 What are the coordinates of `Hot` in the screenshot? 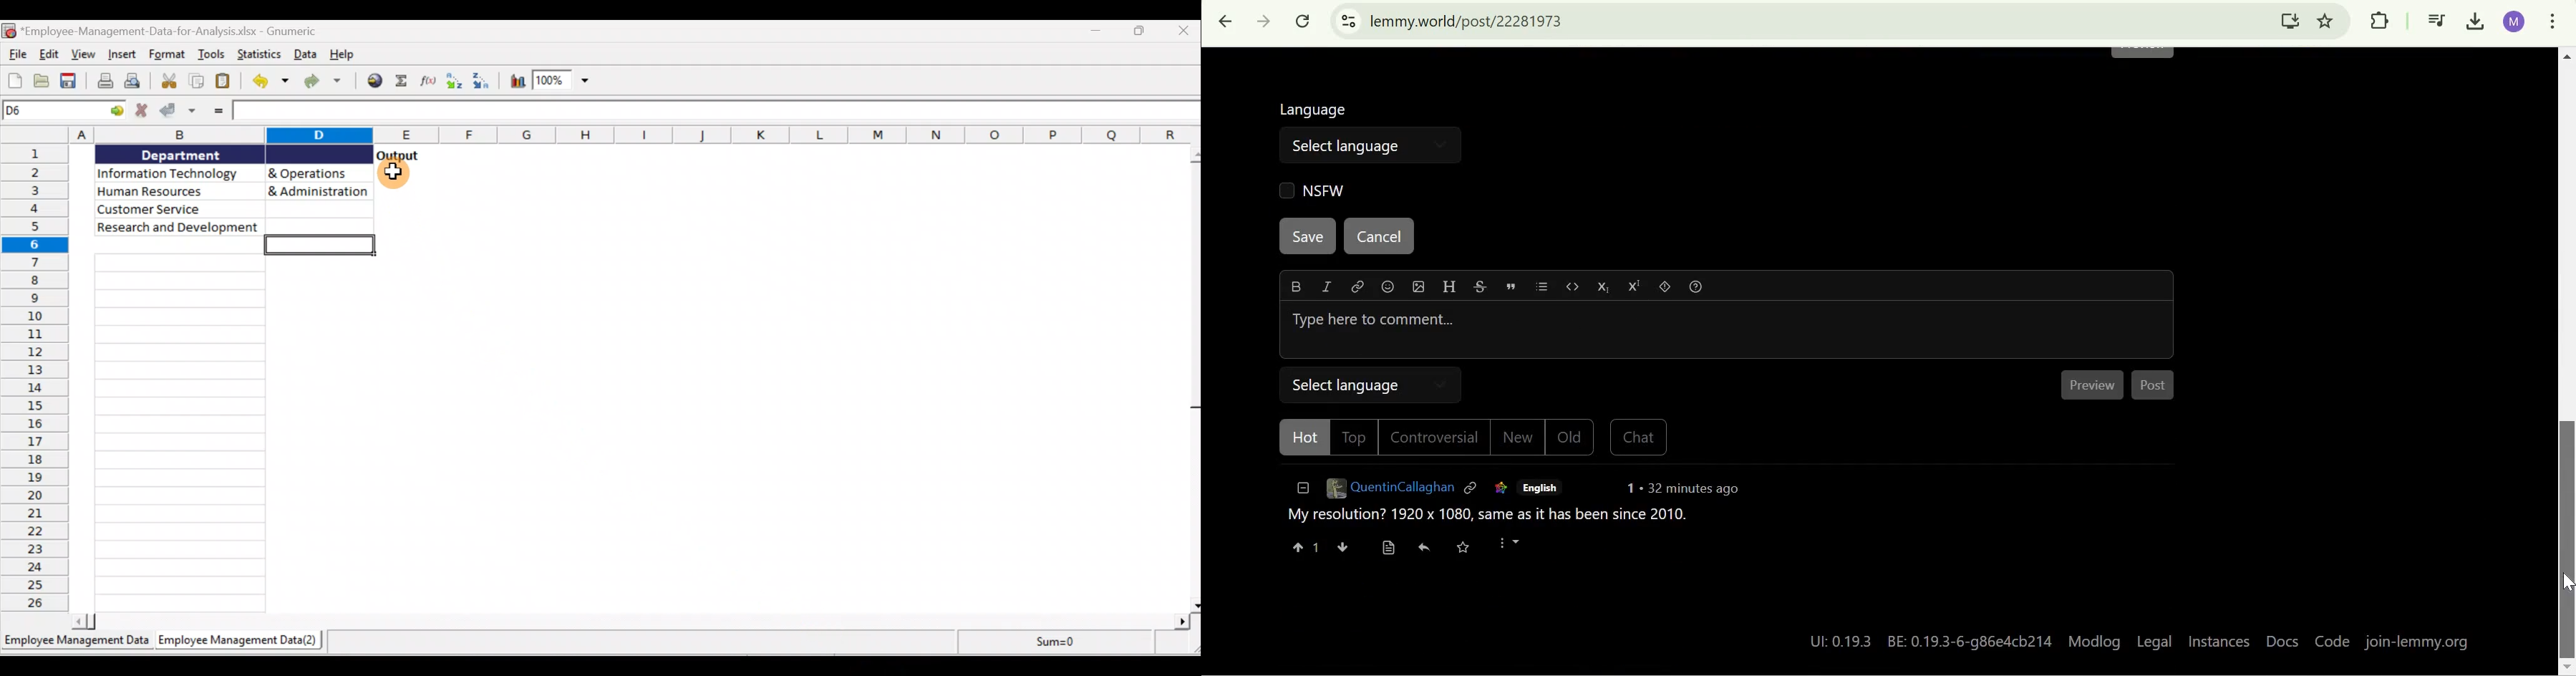 It's located at (1299, 439).